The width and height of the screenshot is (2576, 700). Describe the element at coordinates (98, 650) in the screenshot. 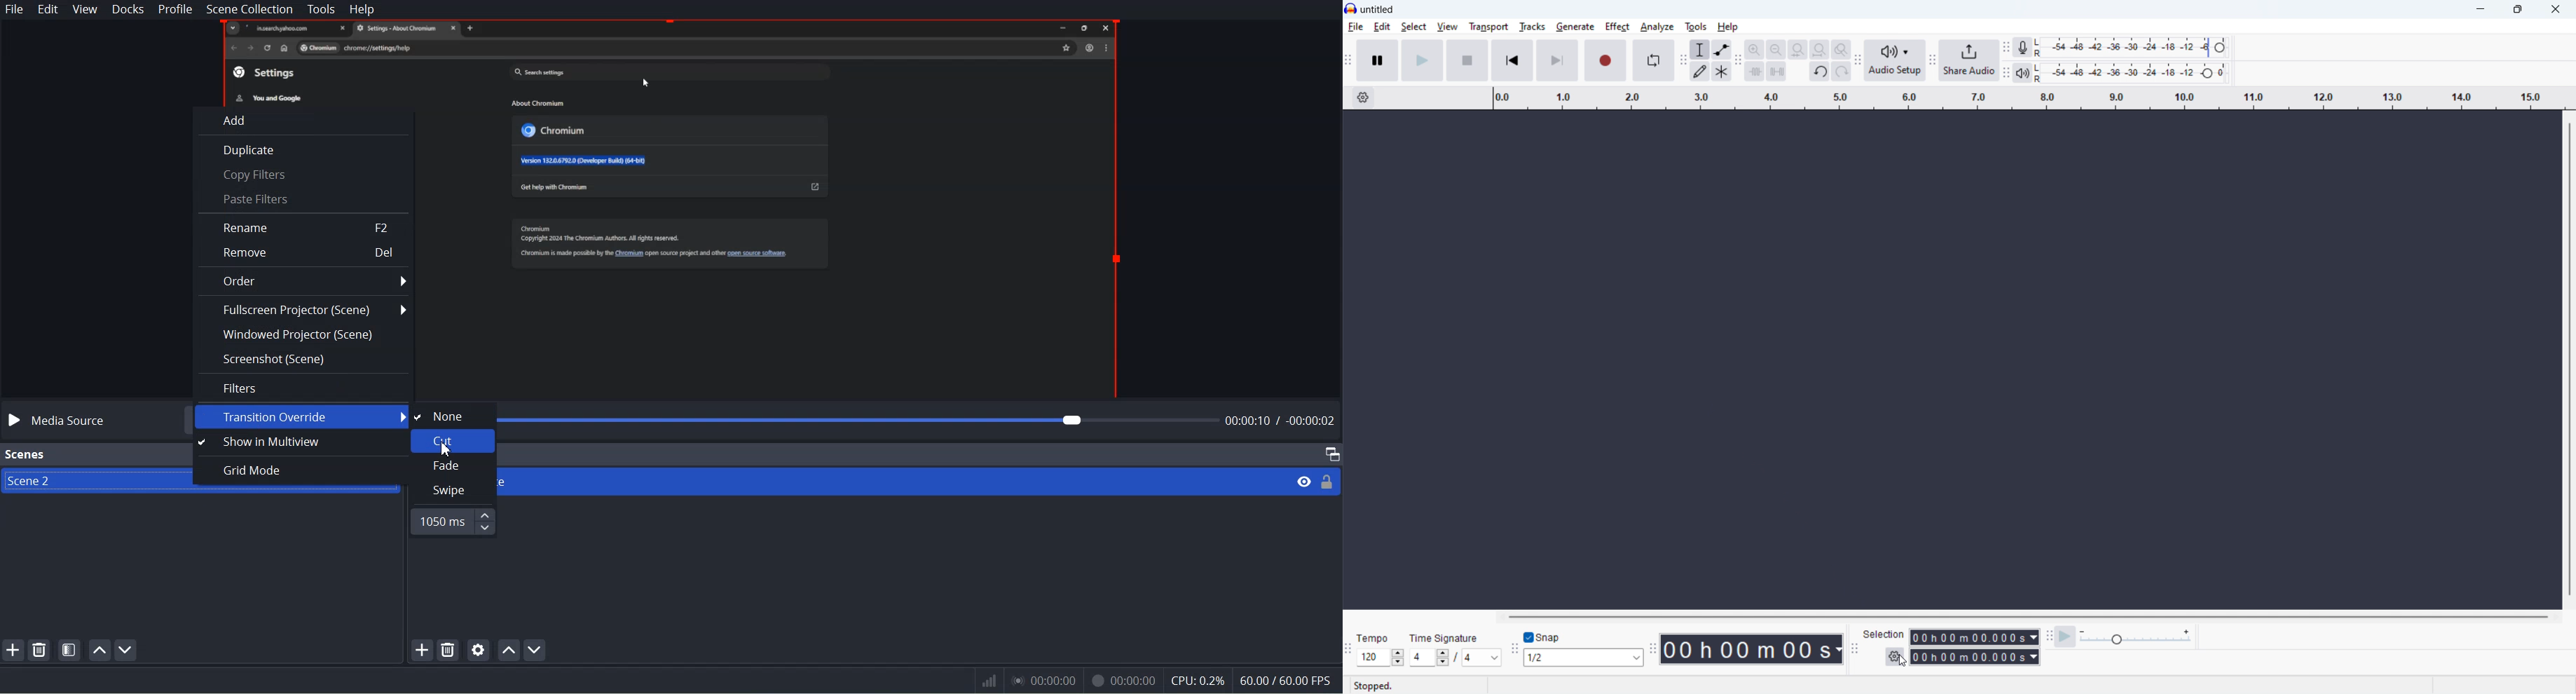

I see `Move Scene up` at that location.